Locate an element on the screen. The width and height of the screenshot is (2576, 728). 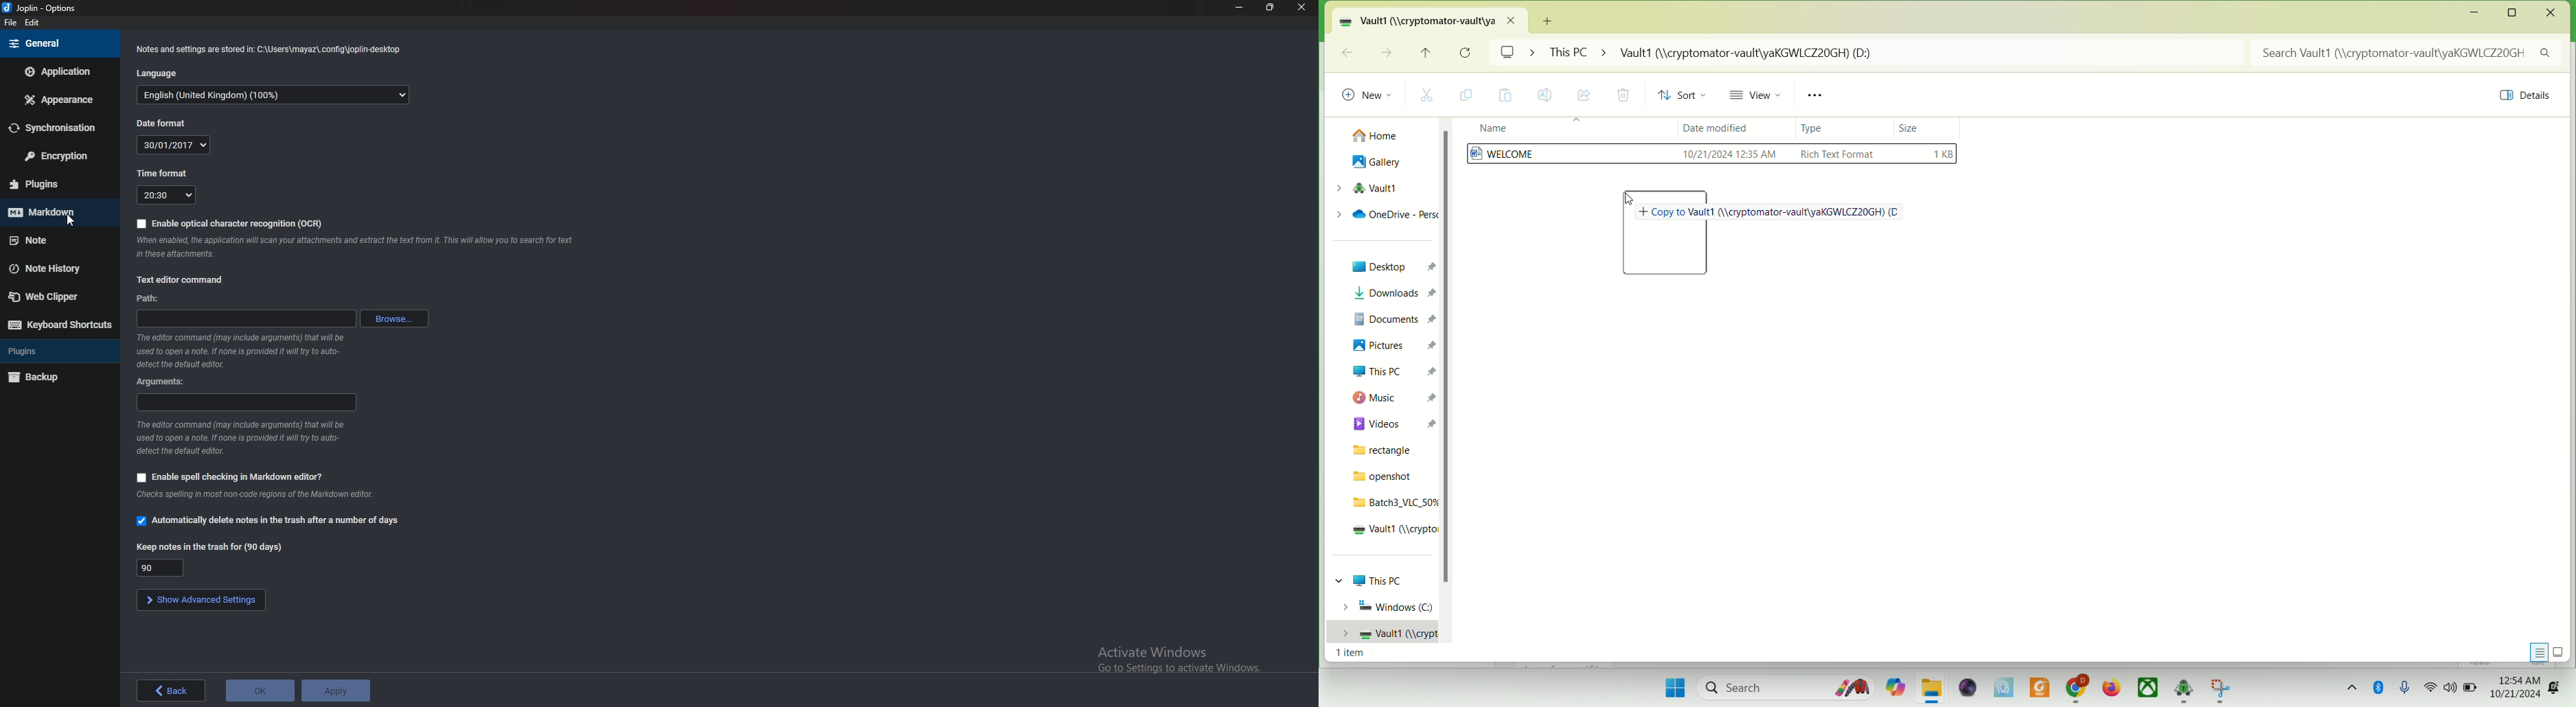
Xbox is located at coordinates (2148, 688).